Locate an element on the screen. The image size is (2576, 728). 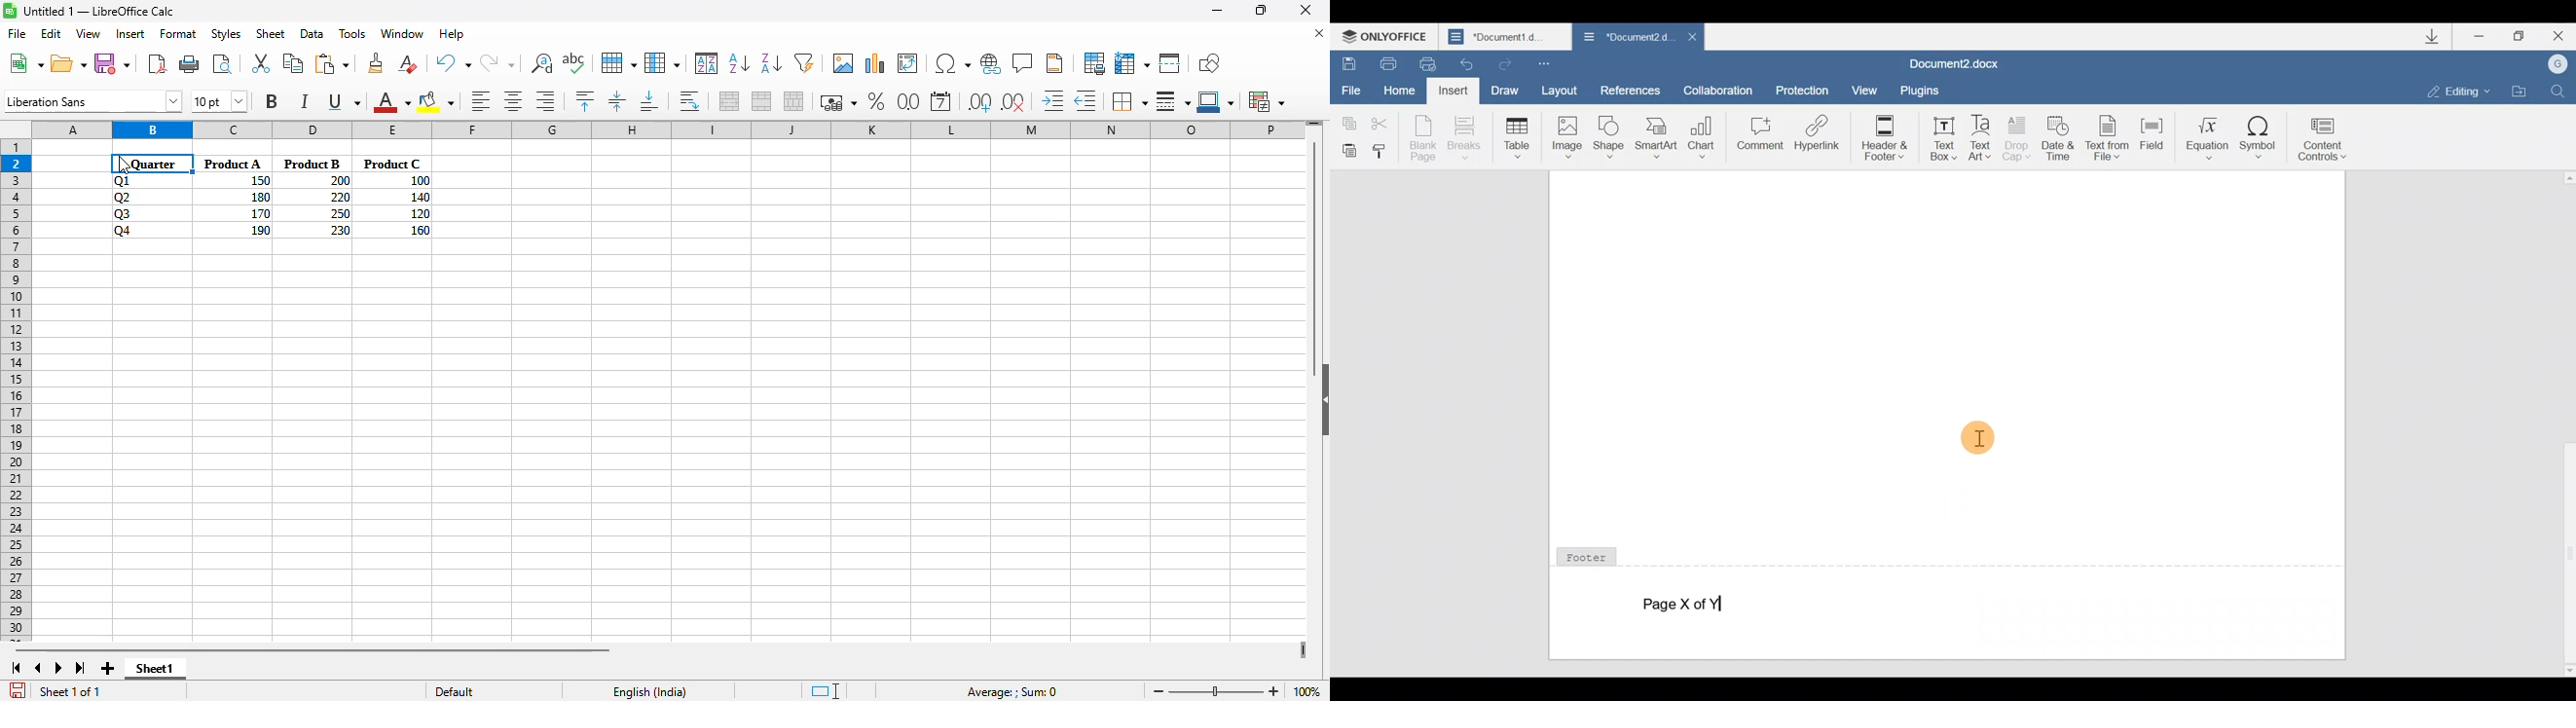
Collaboration is located at coordinates (1723, 89).